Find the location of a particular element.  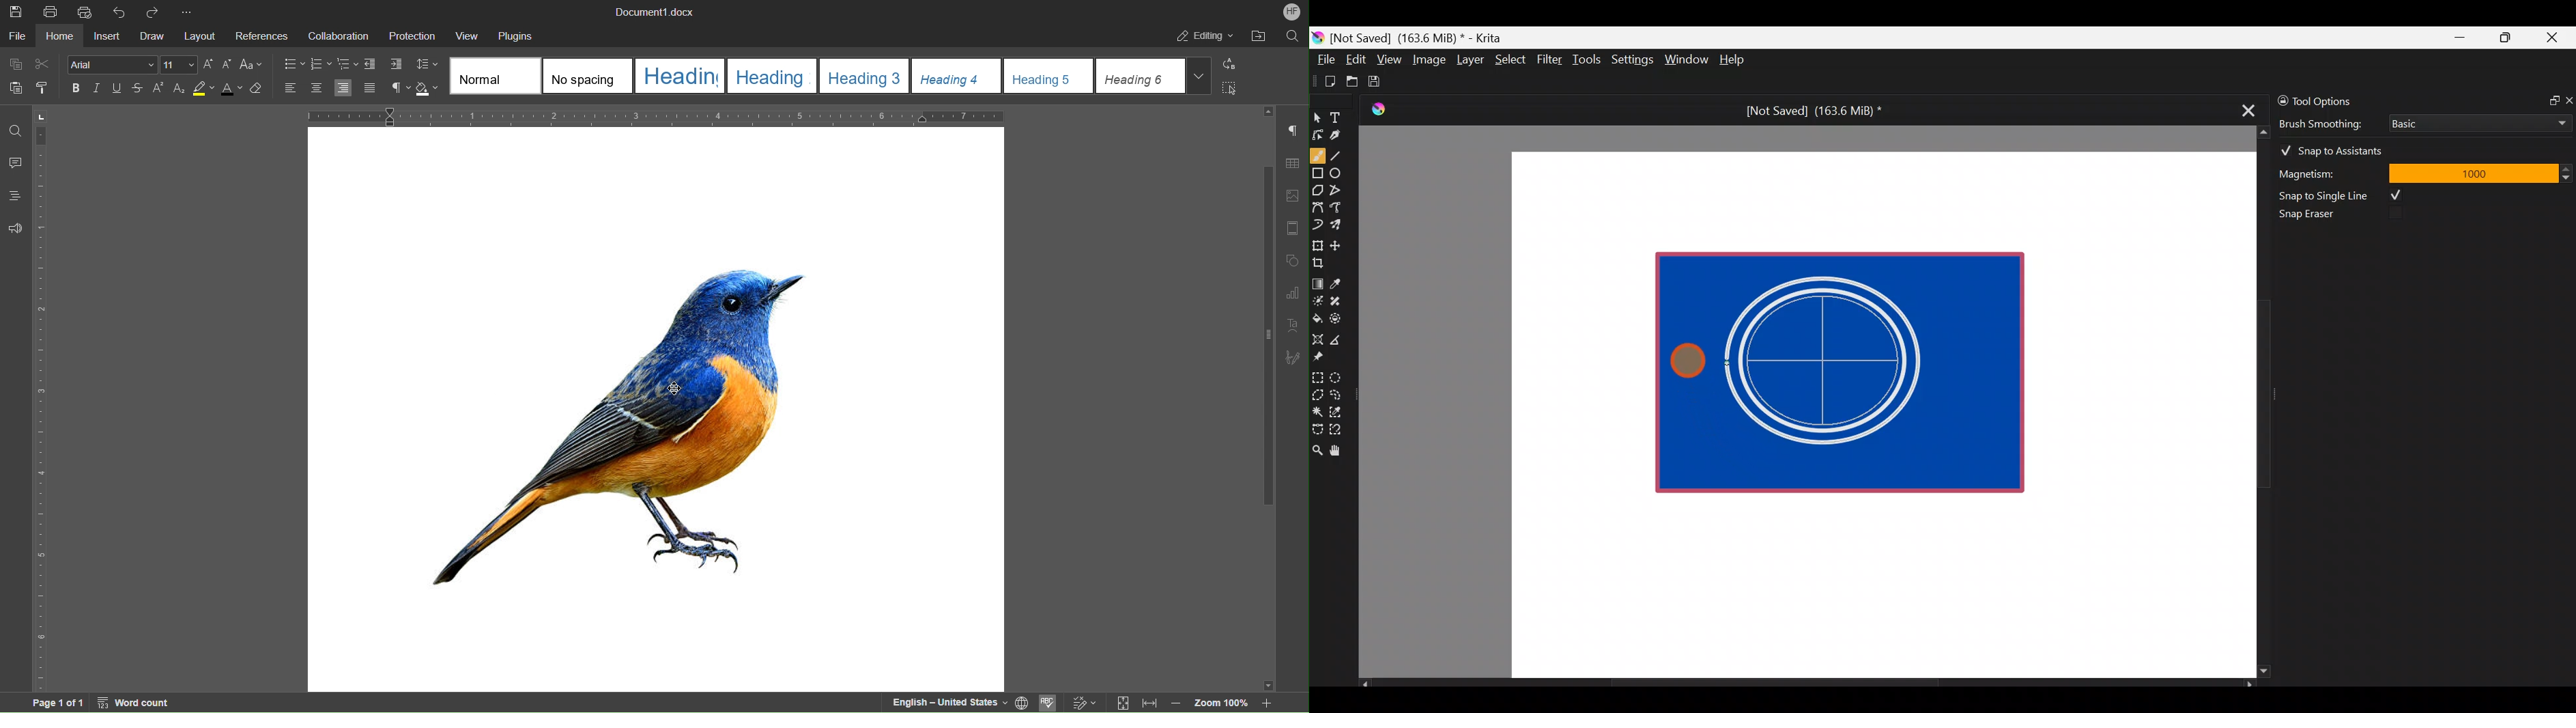

Close is located at coordinates (2553, 40).